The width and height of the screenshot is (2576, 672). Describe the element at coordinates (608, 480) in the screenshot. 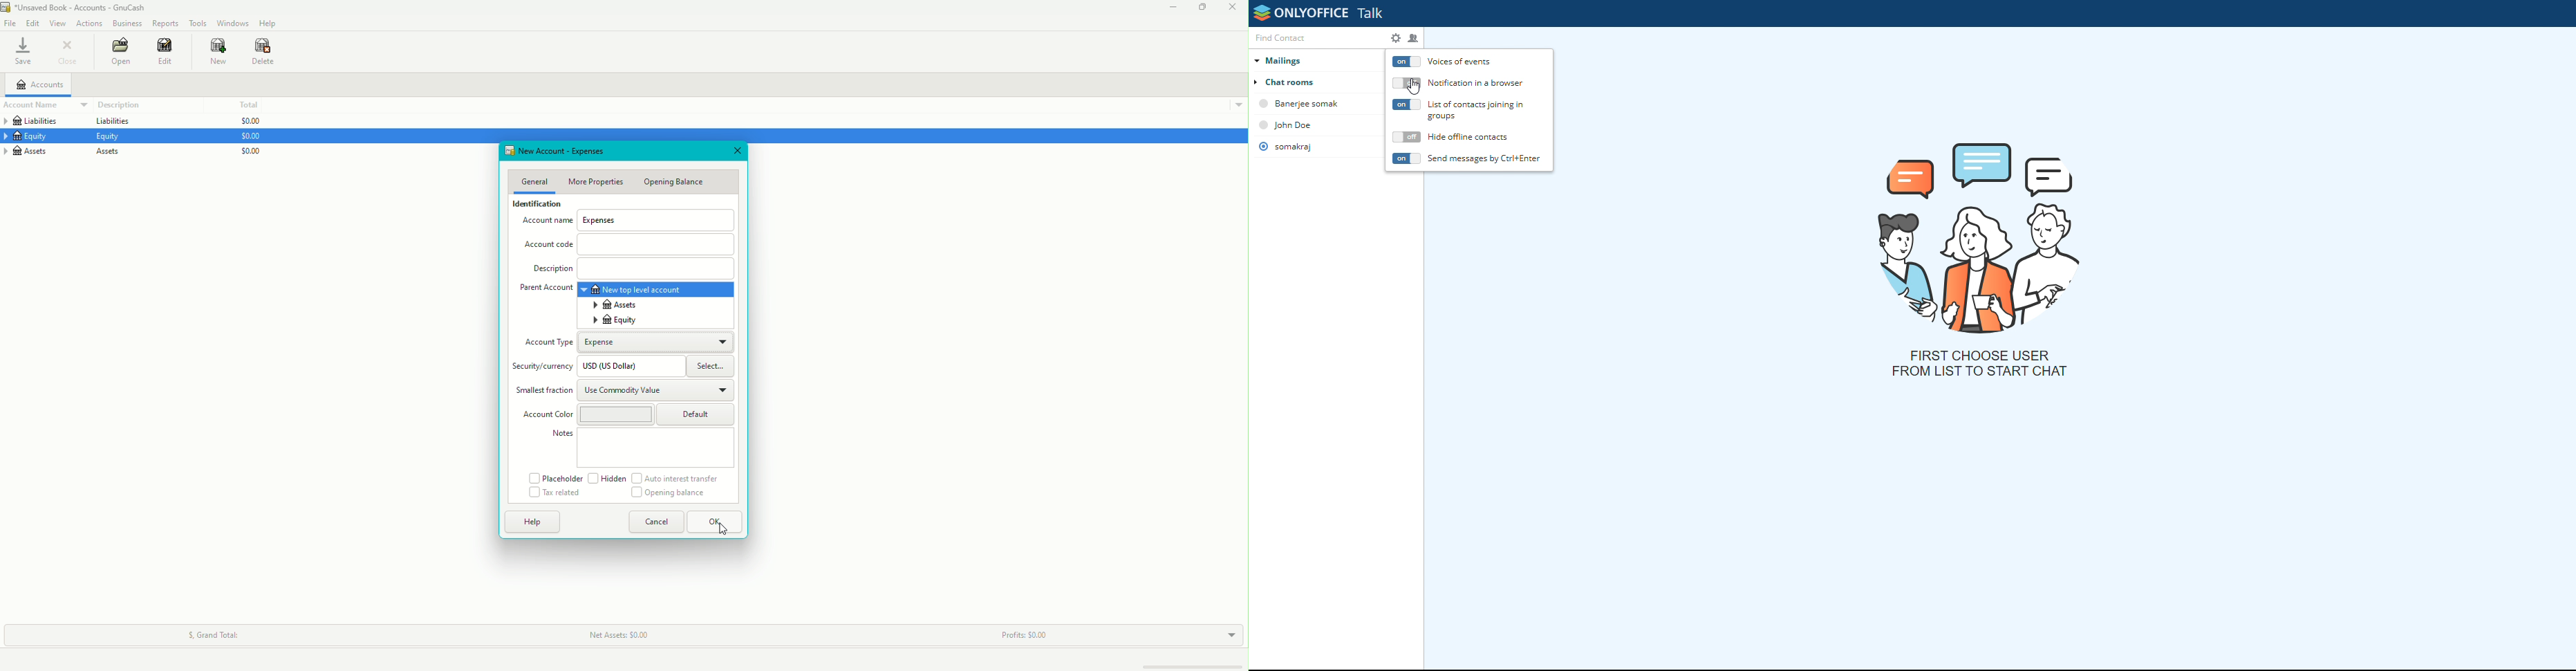

I see `Hidden` at that location.